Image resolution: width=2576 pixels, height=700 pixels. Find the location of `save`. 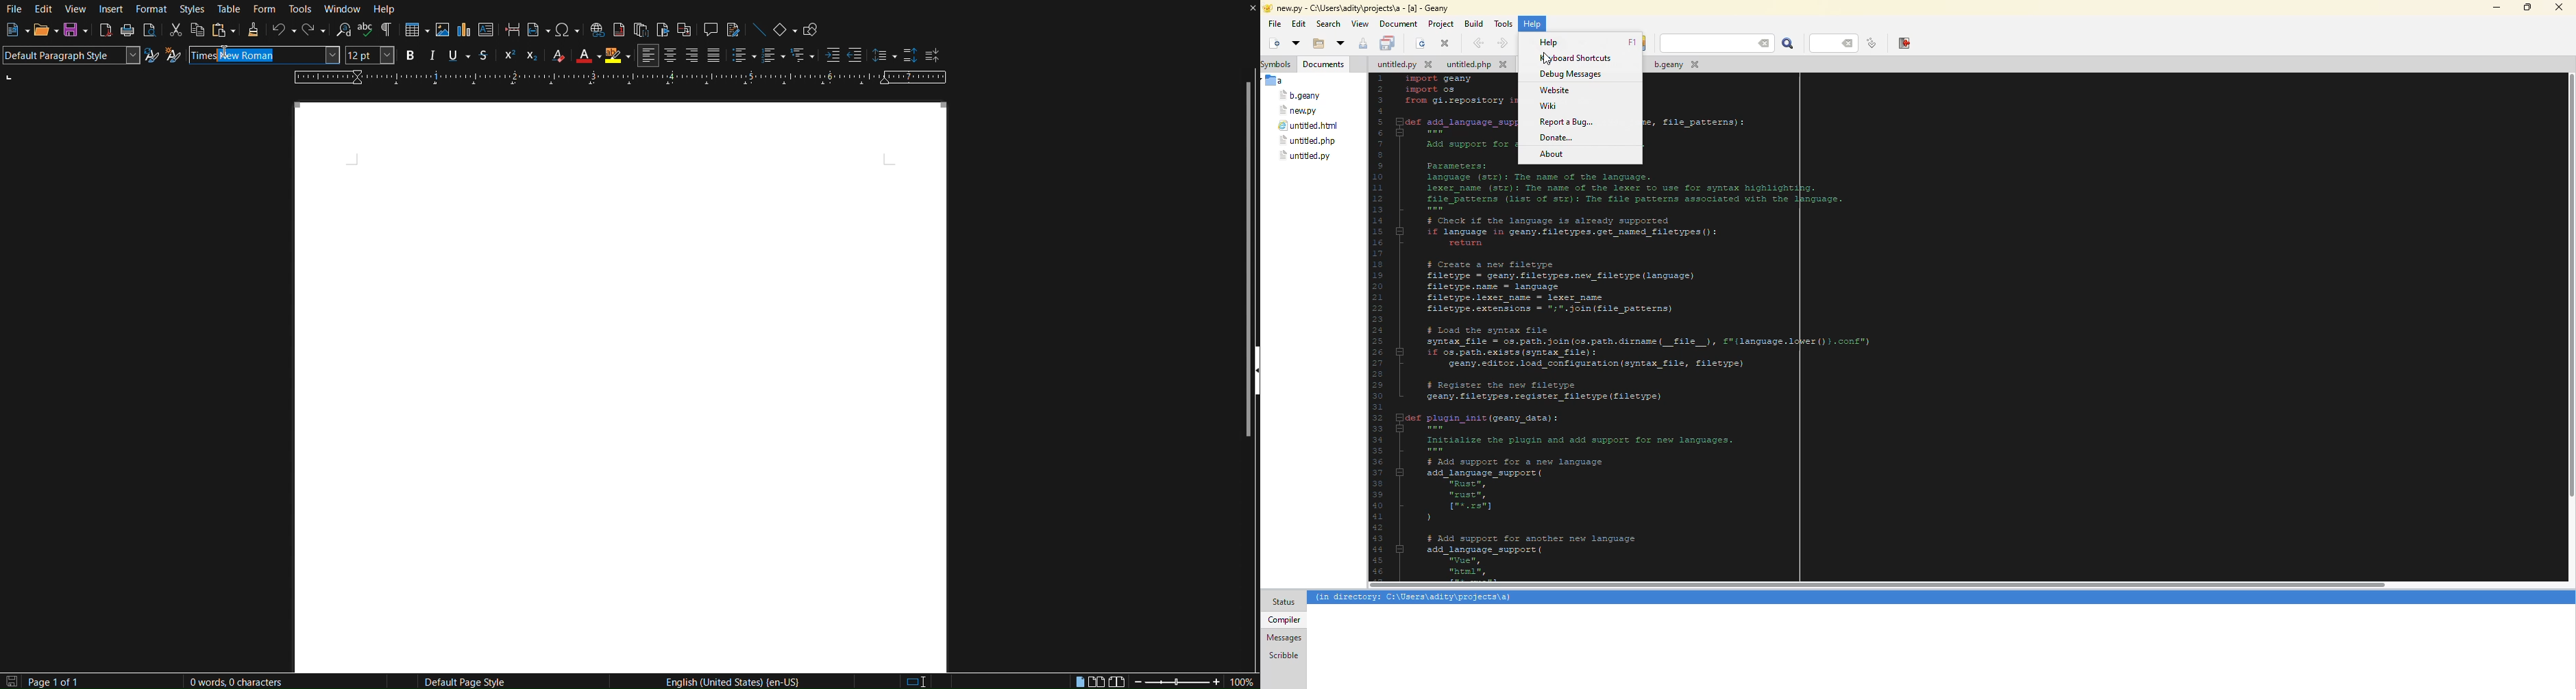

save is located at coordinates (1363, 44).